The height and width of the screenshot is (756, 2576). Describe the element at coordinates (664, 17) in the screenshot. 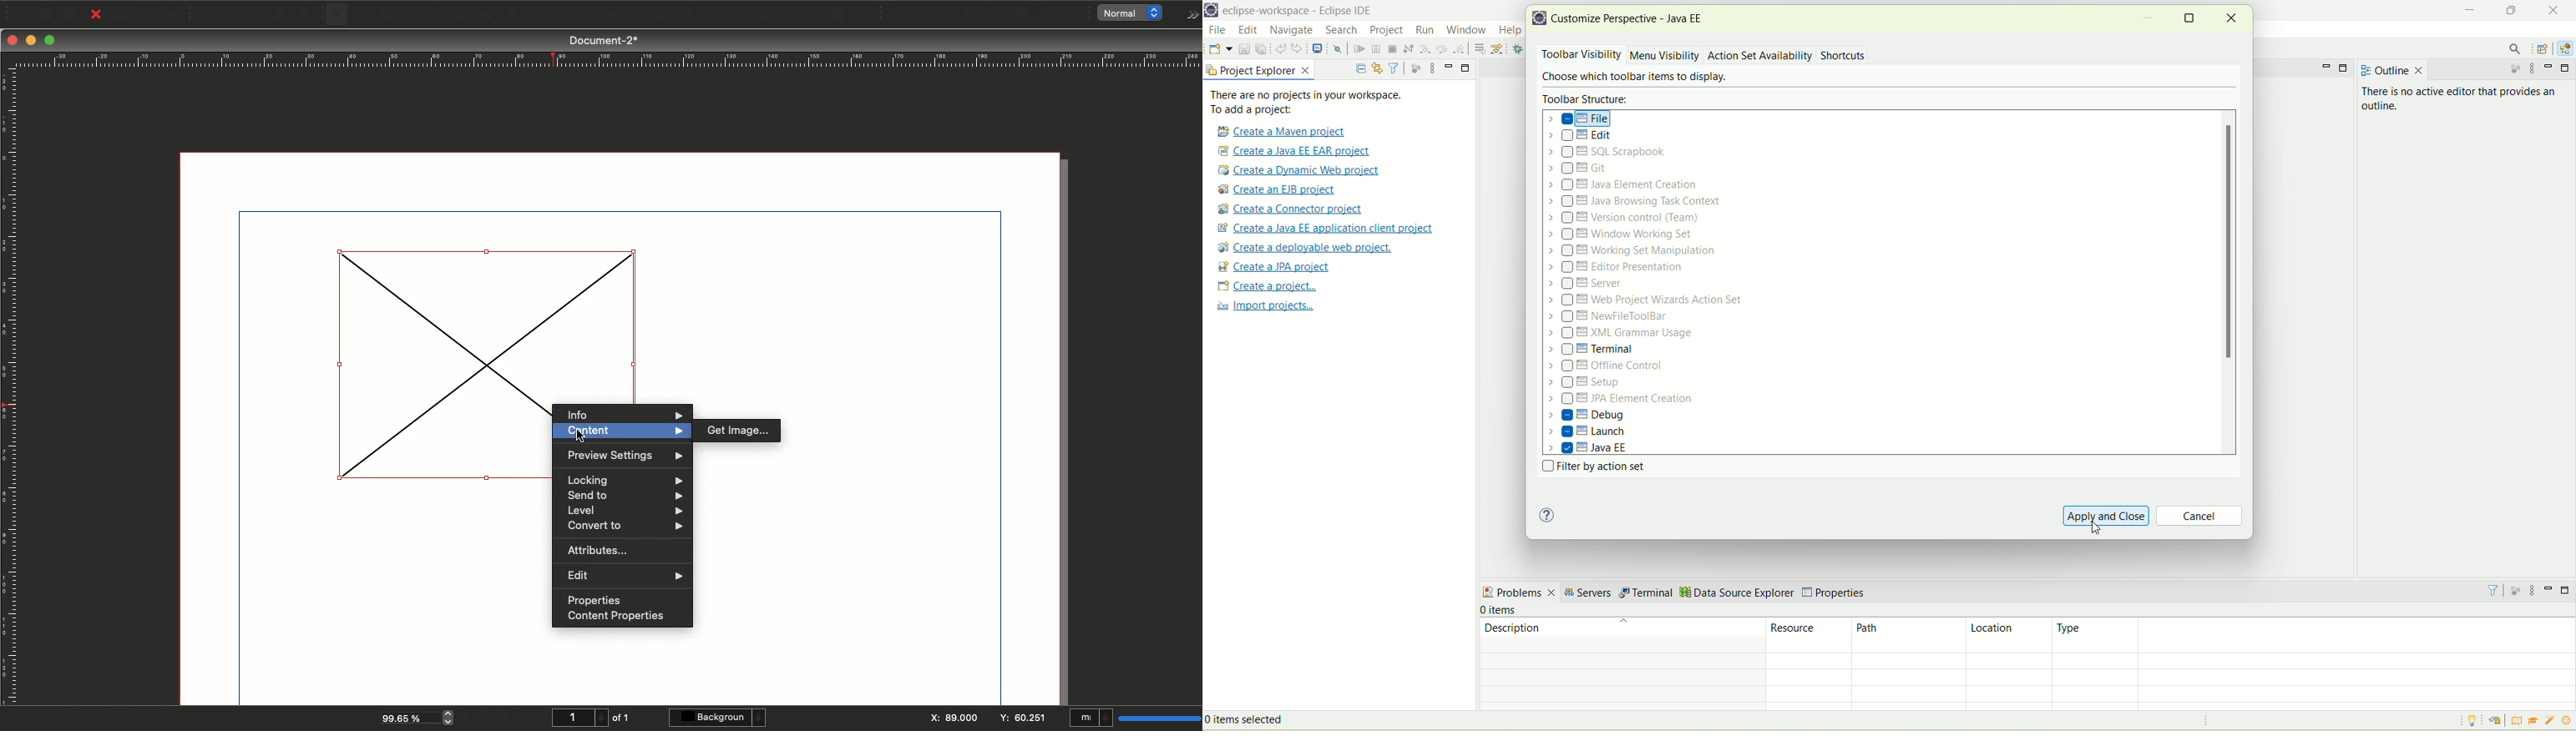

I see `Zoom in or out` at that location.